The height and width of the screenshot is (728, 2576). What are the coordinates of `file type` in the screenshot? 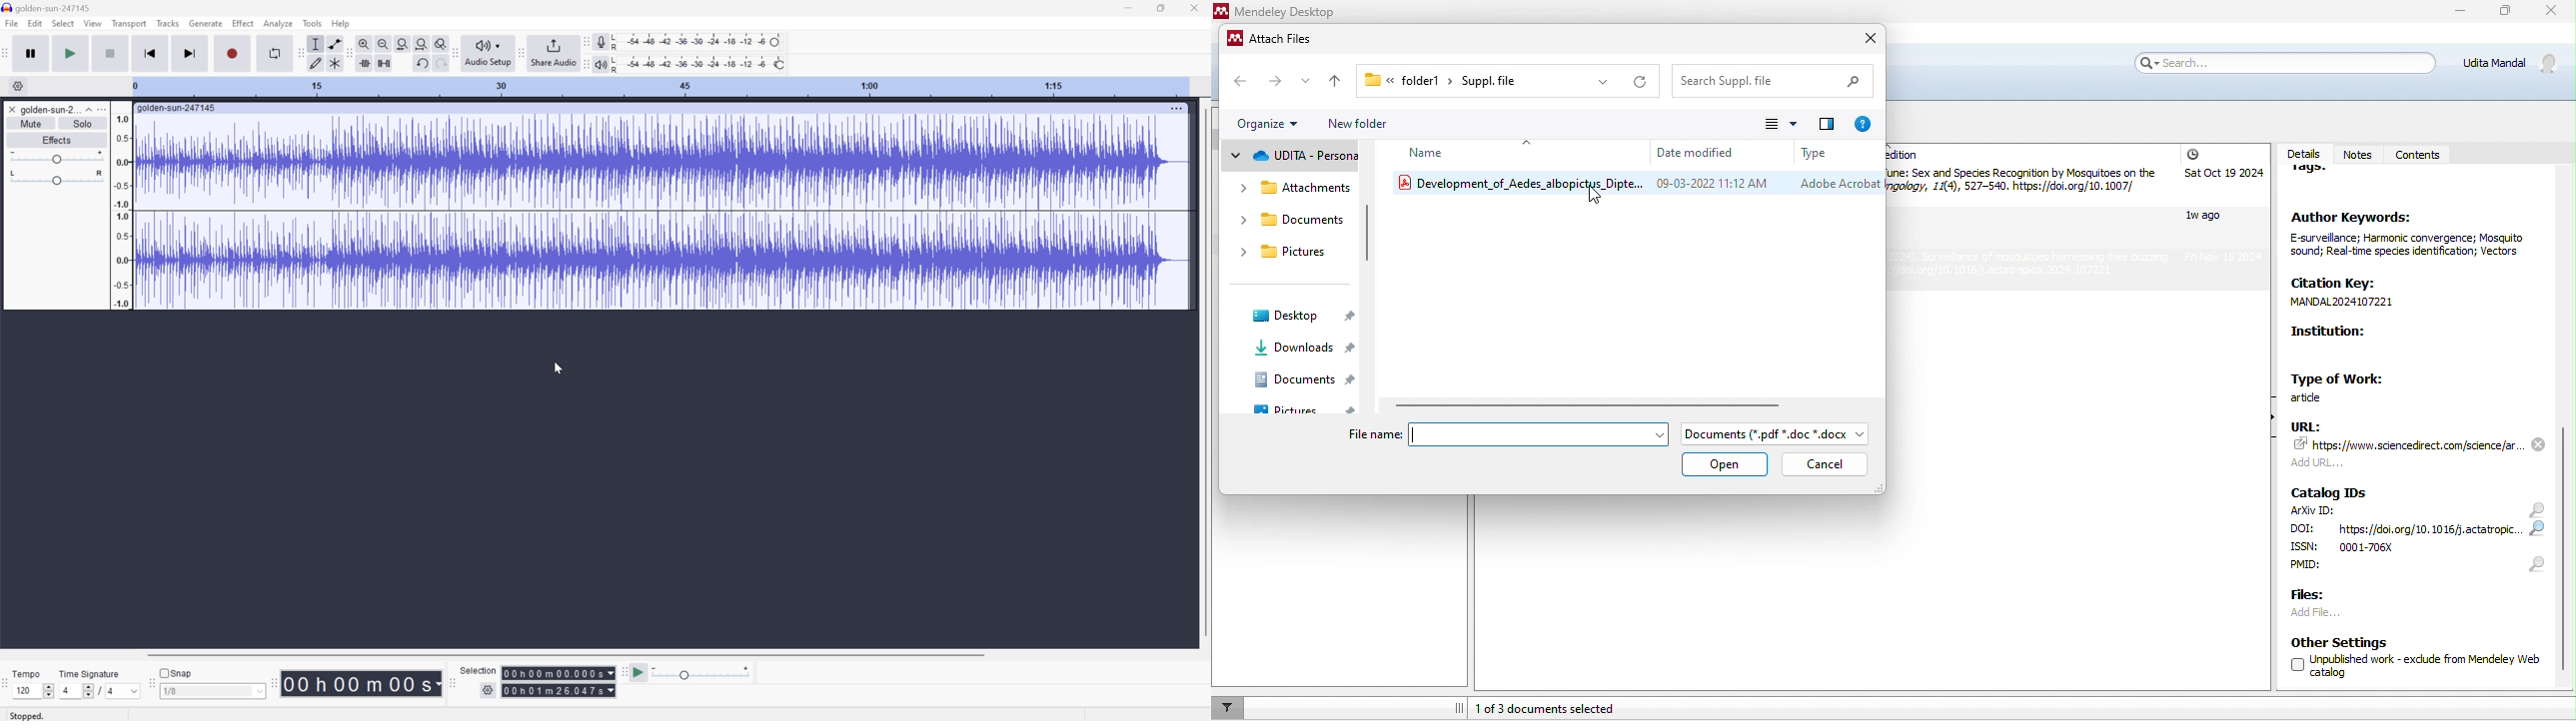 It's located at (1779, 434).